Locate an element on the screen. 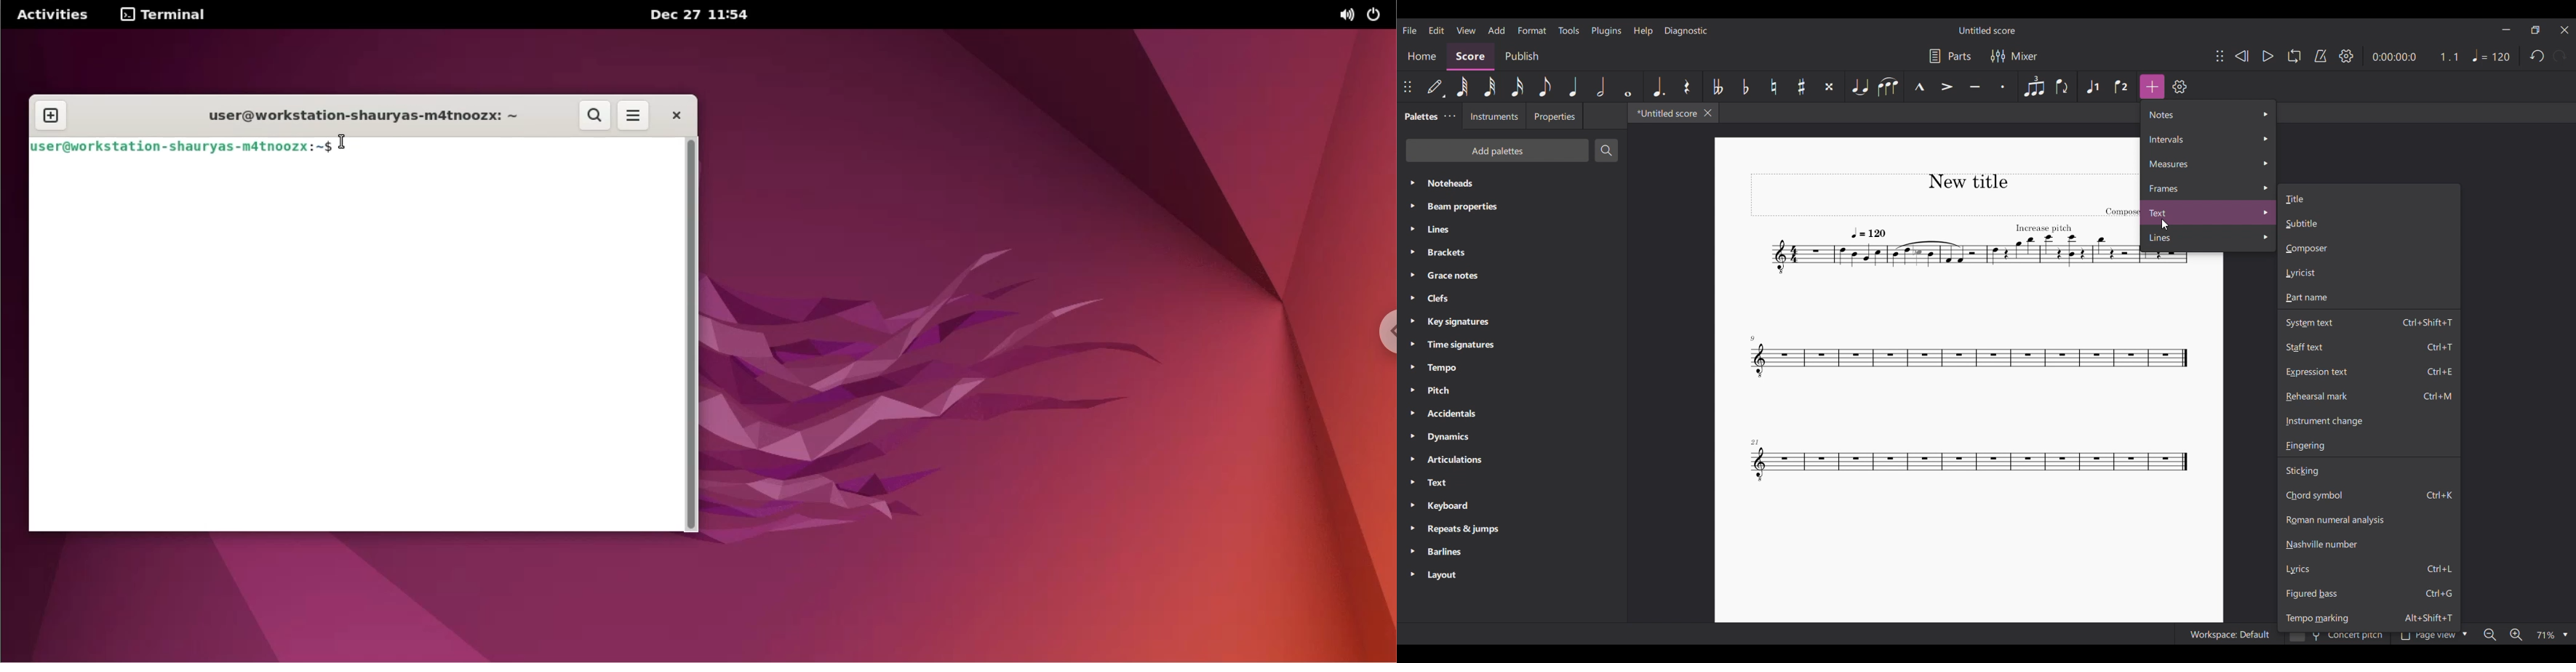  Text is located at coordinates (1512, 483).